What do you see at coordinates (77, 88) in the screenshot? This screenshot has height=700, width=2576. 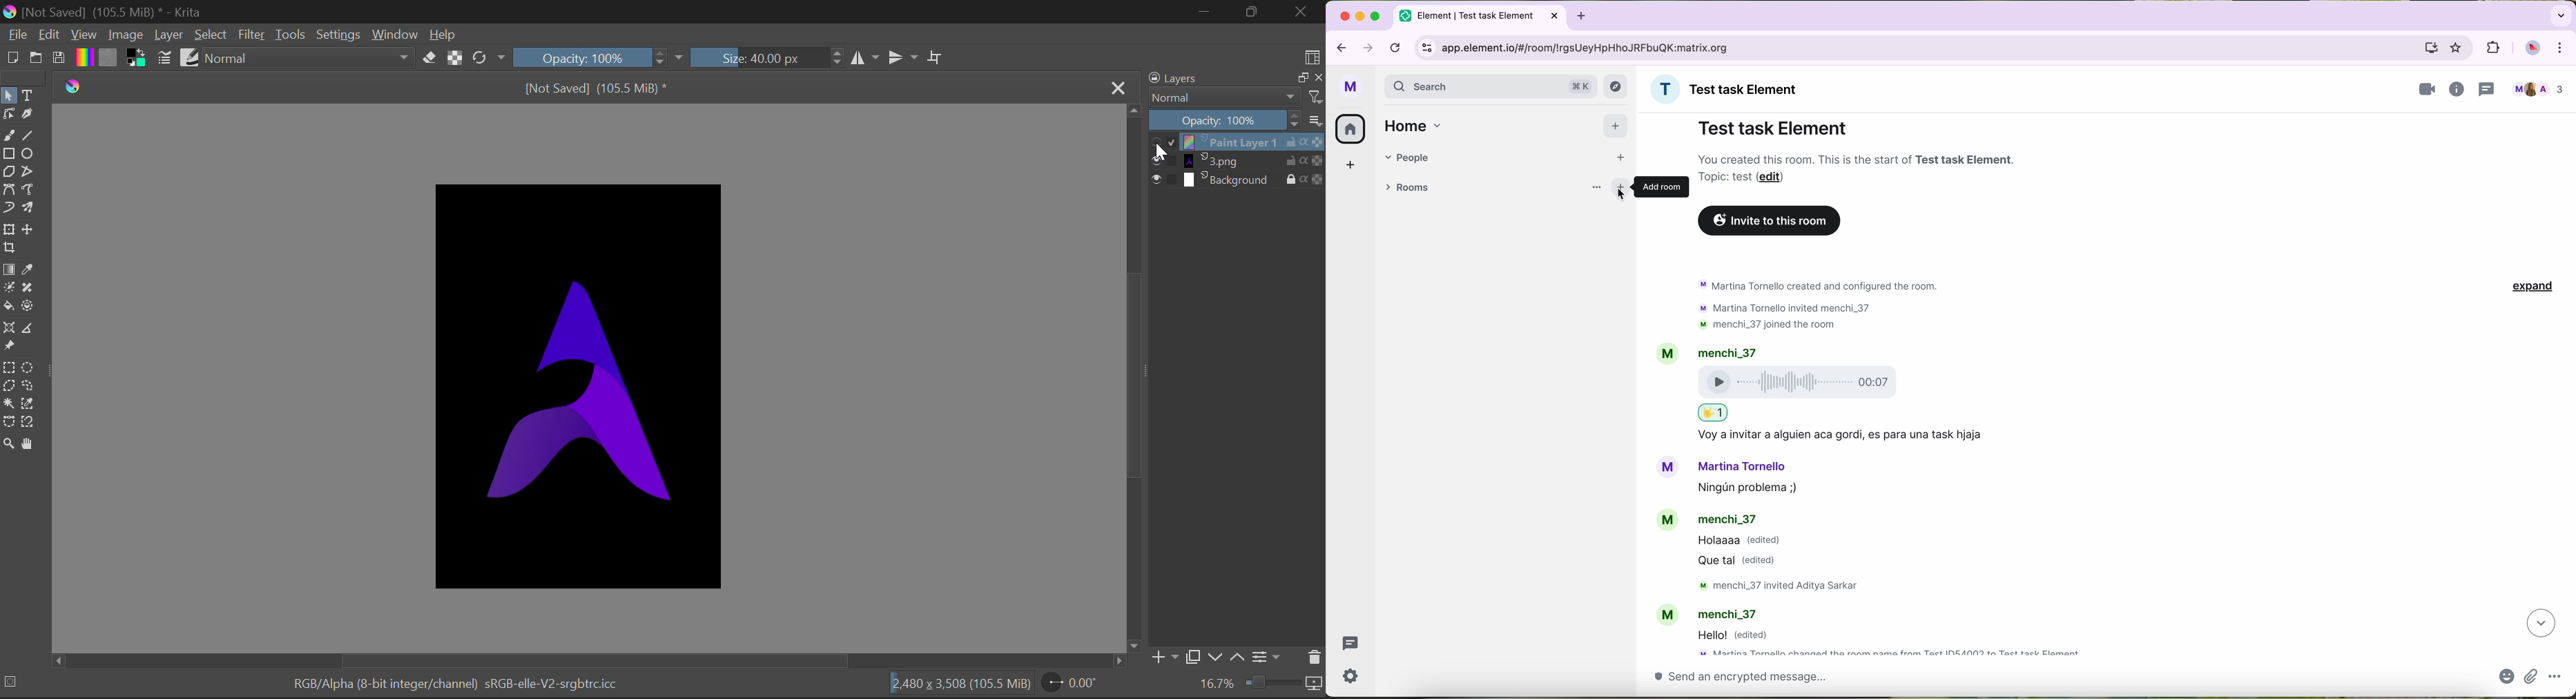 I see `logo` at bounding box center [77, 88].